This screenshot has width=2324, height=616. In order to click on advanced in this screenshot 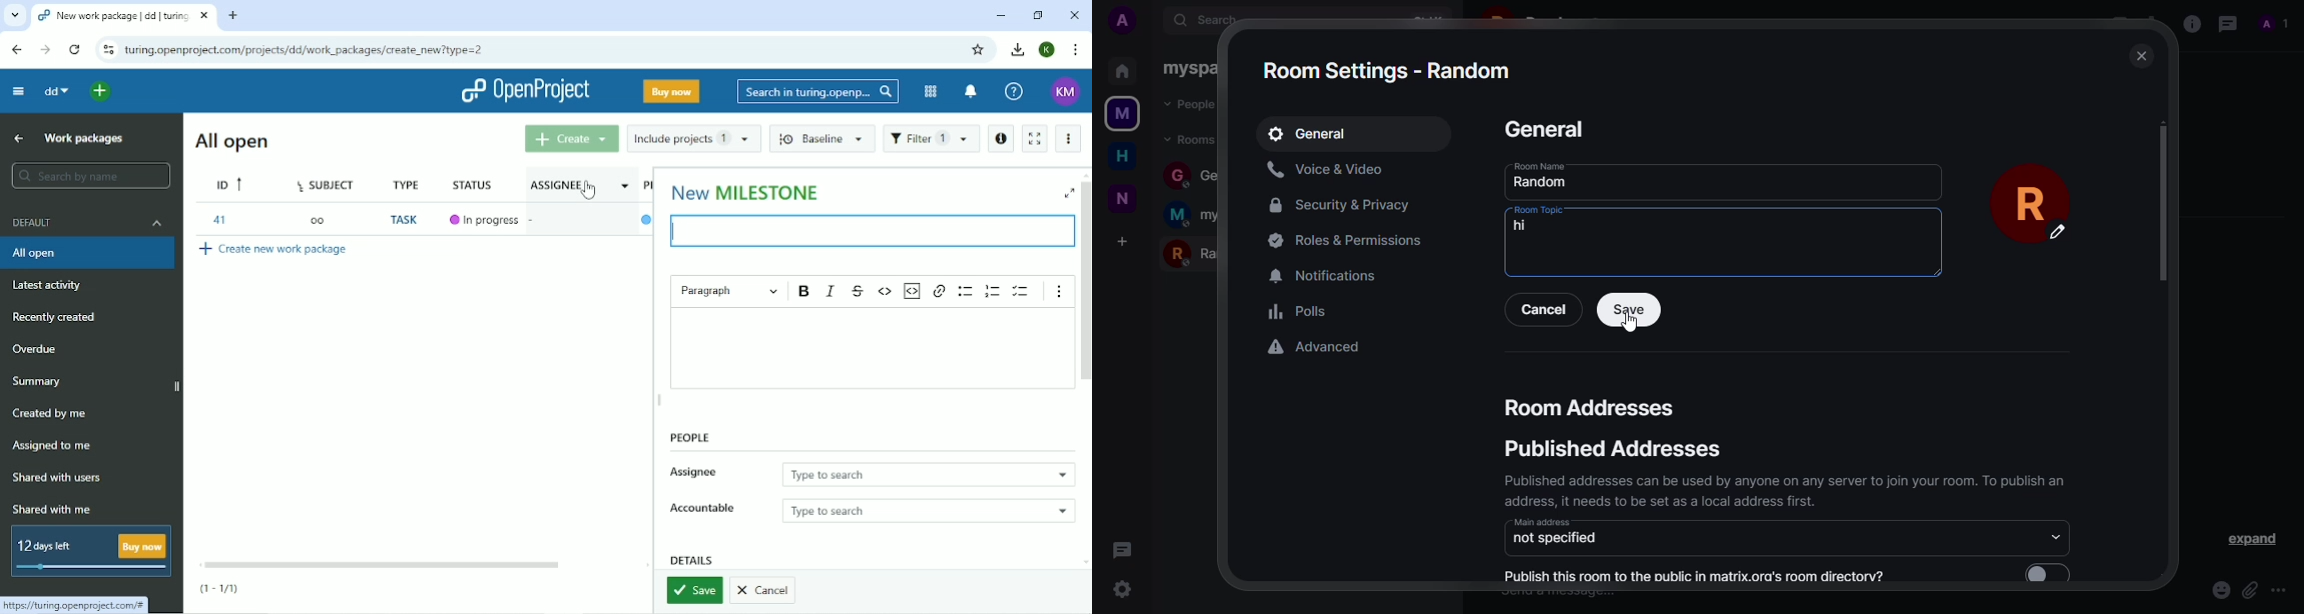, I will do `click(1318, 347)`.